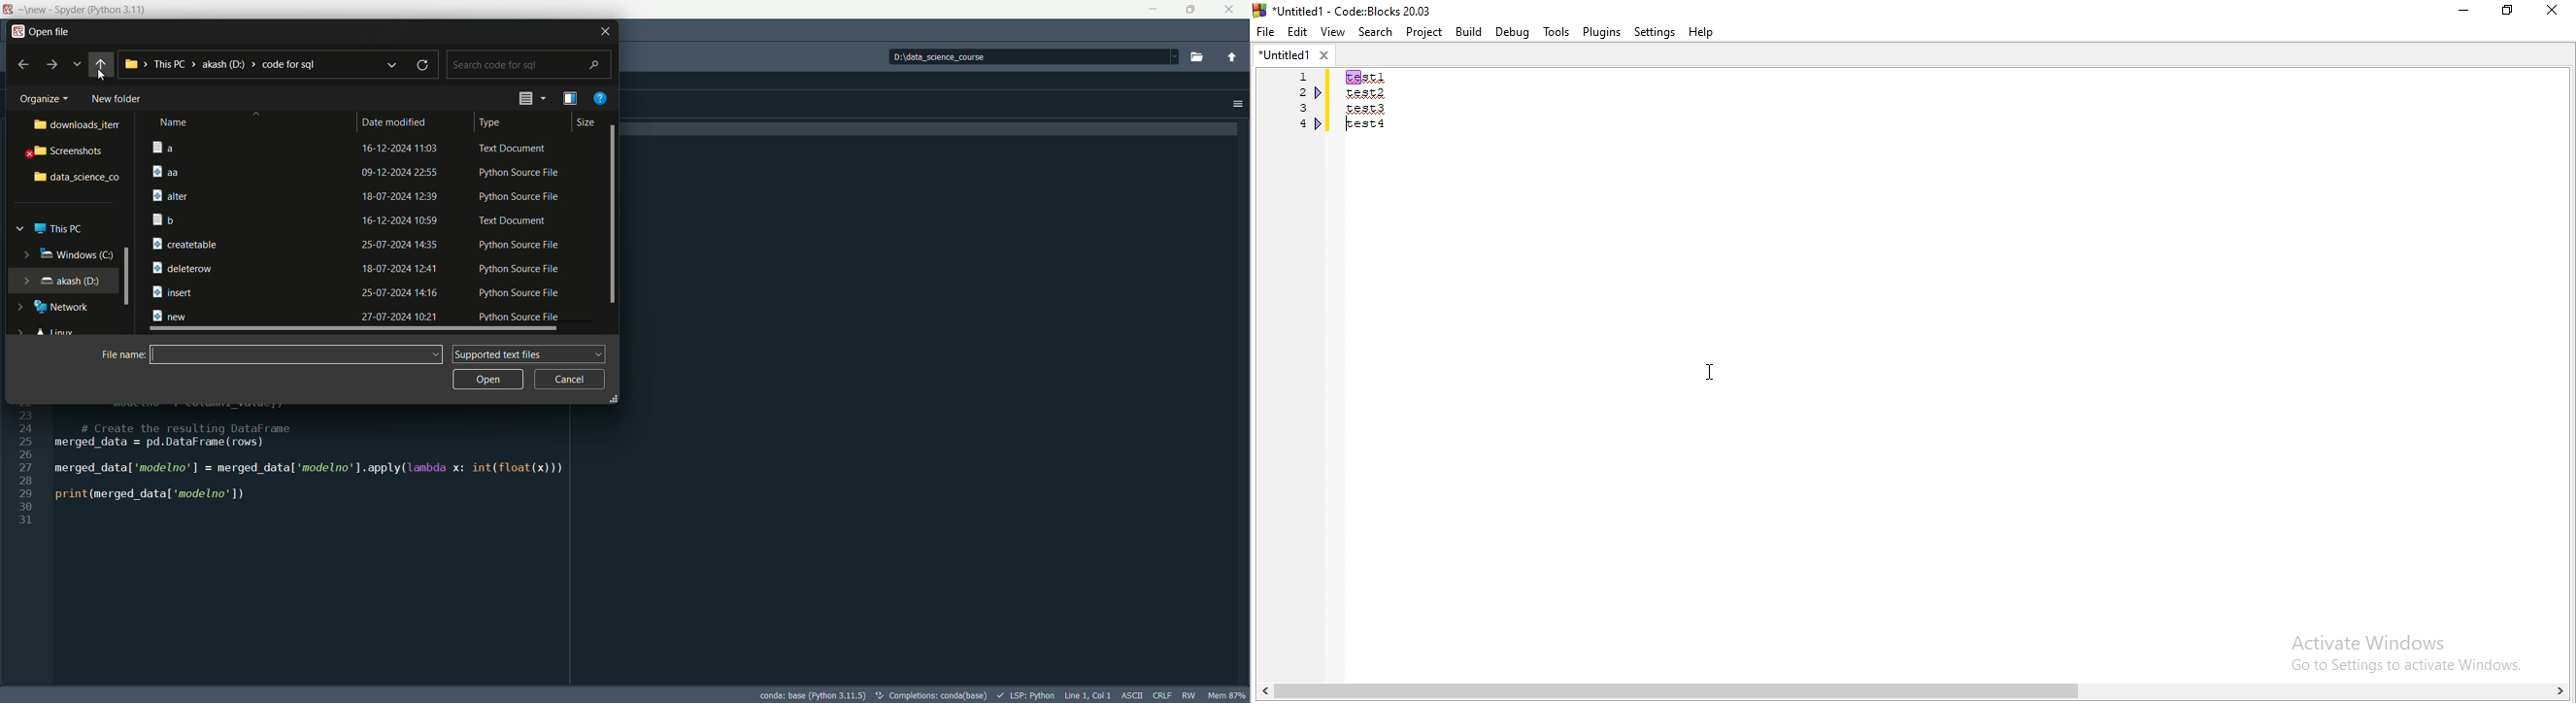 The image size is (2576, 728). Describe the element at coordinates (234, 62) in the screenshot. I see `his PC > akash (D) > code for sql` at that location.